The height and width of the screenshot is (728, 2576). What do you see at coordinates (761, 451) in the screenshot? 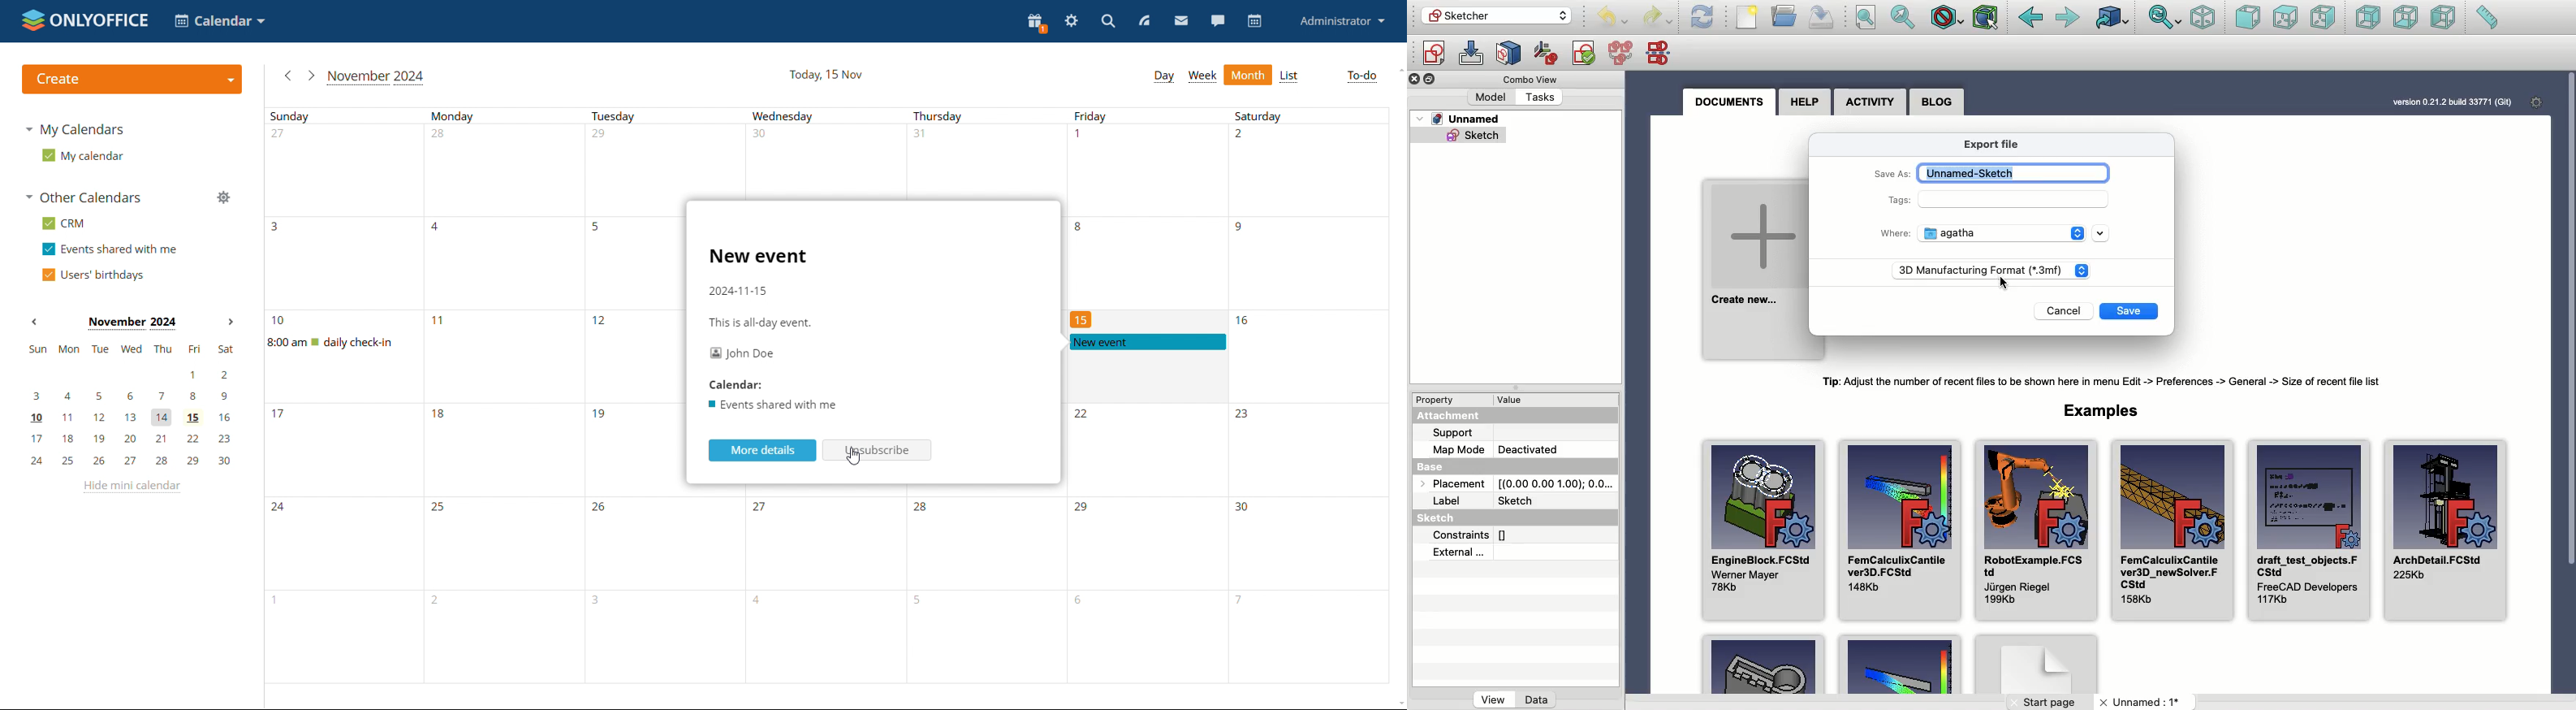
I see `more details` at bounding box center [761, 451].